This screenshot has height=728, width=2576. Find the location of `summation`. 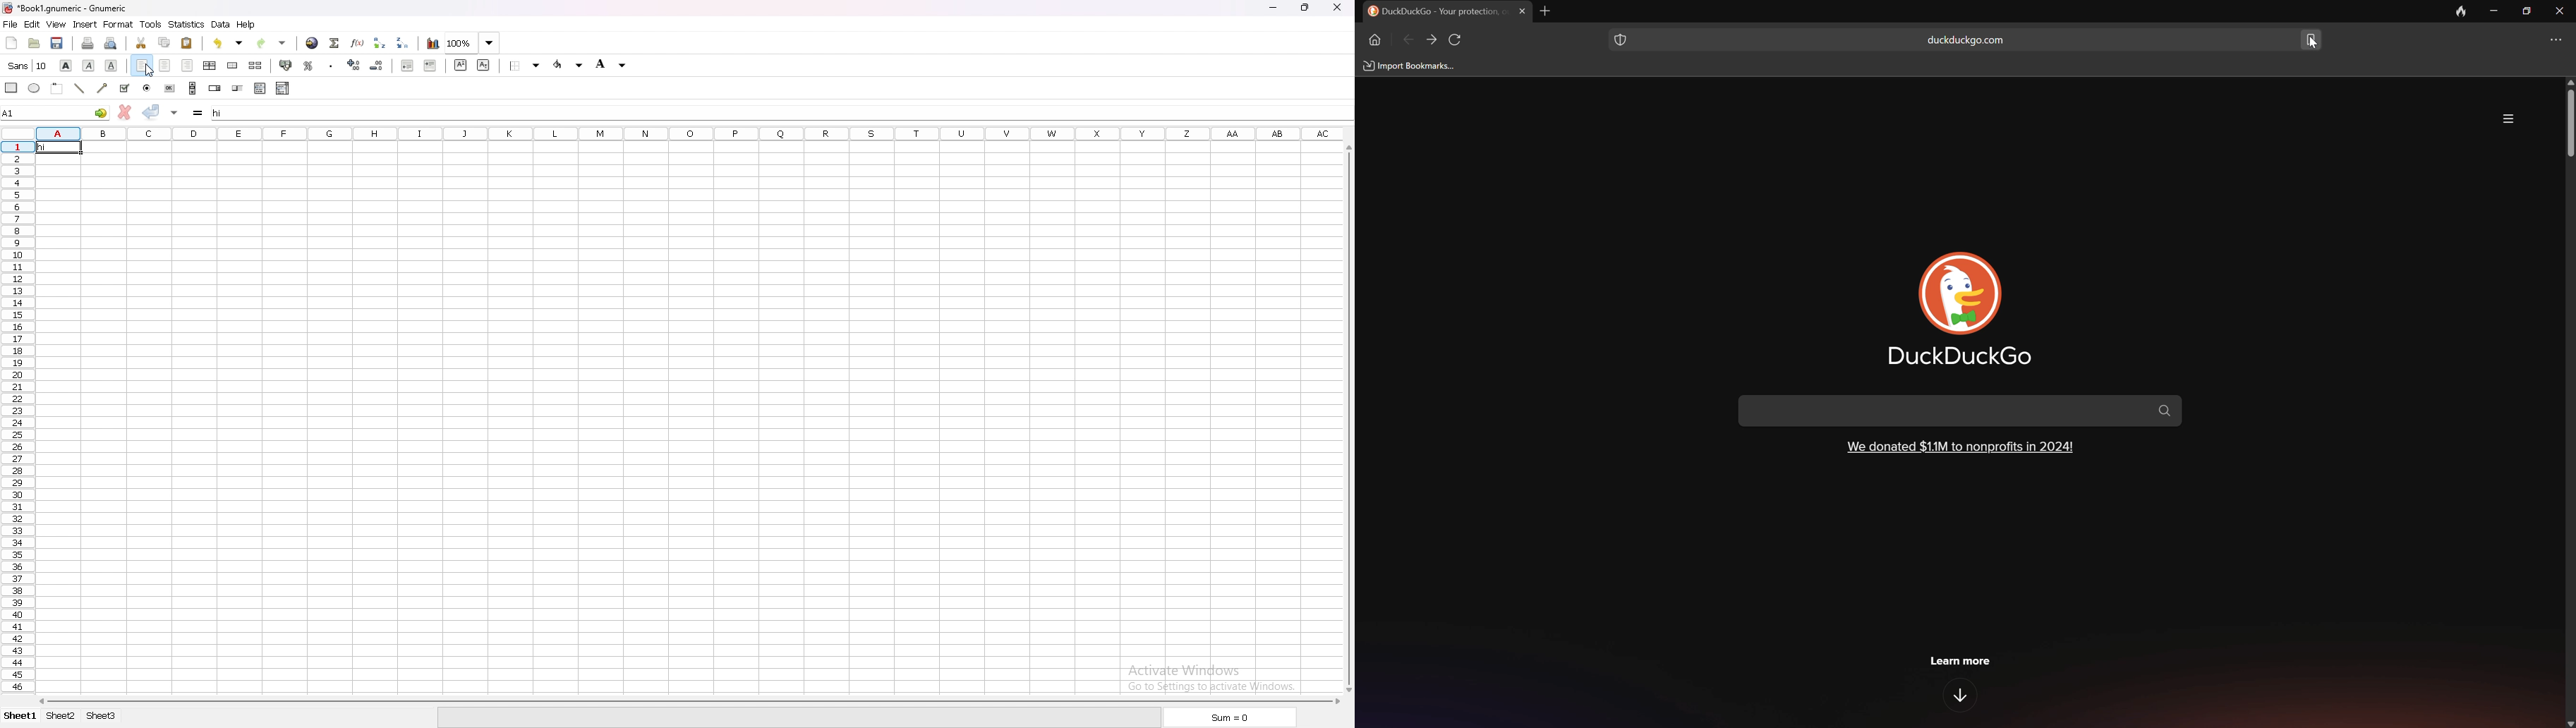

summation is located at coordinates (334, 42).